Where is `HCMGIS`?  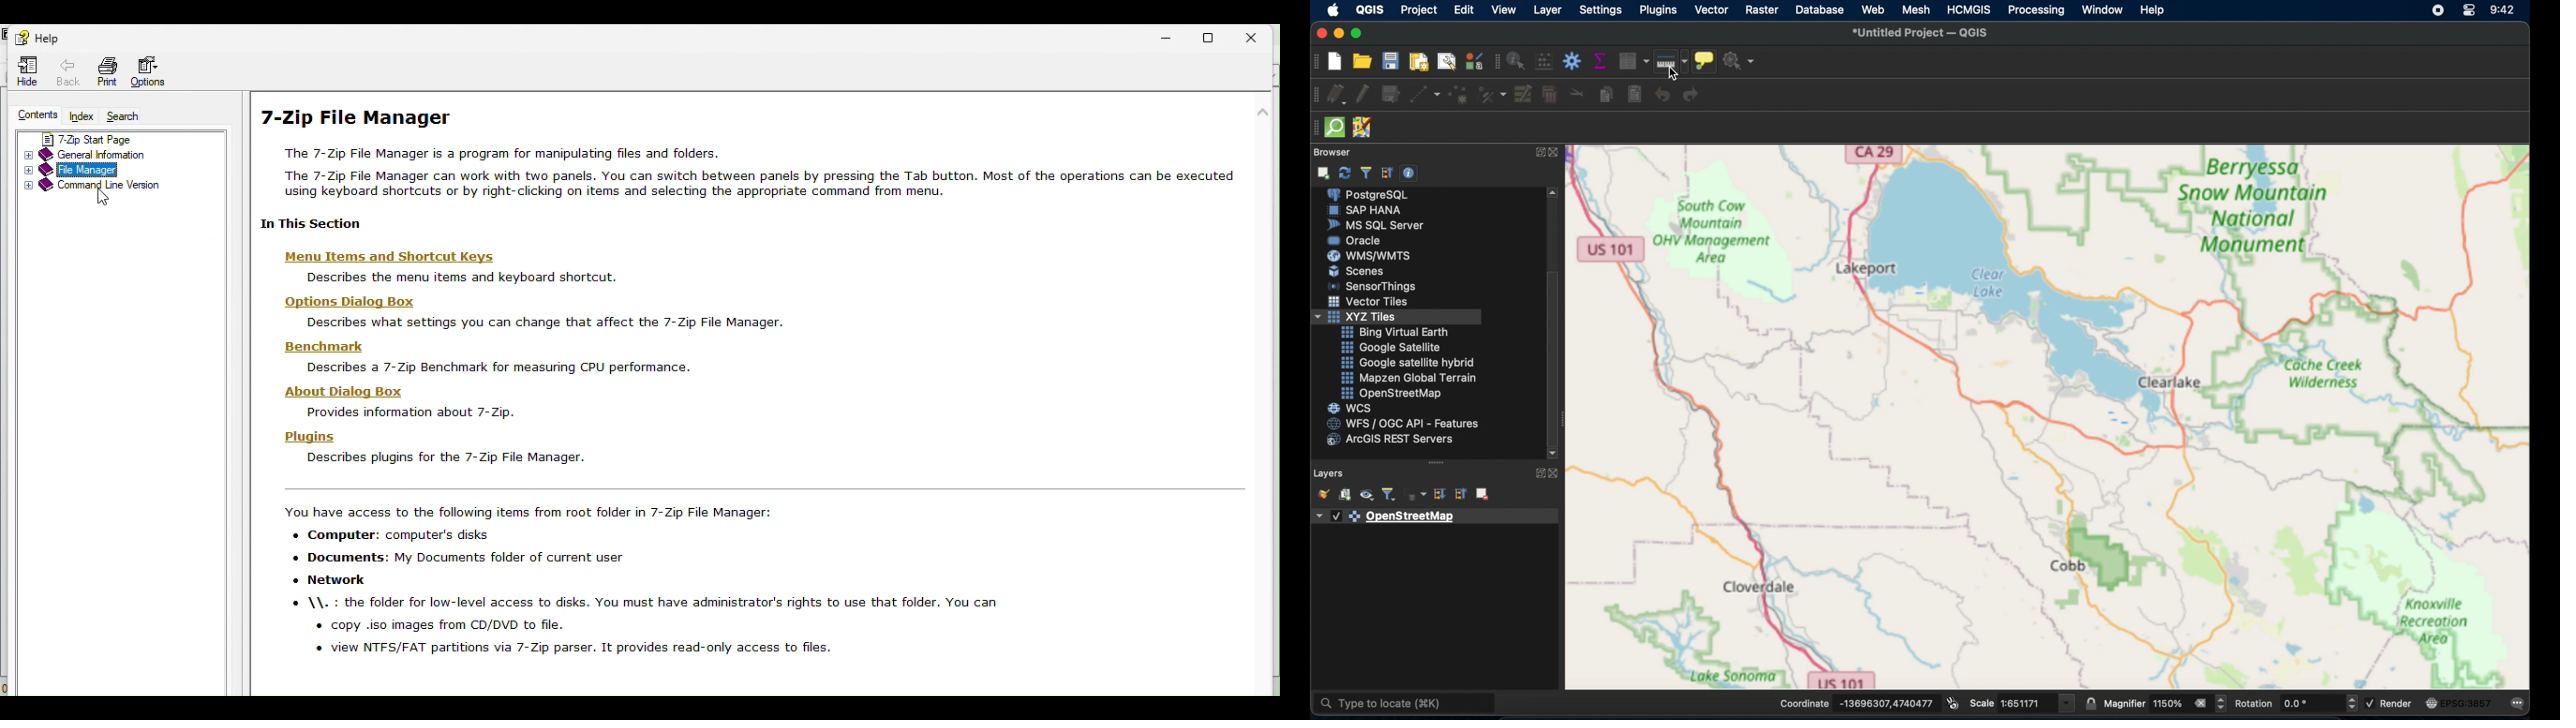 HCMGIS is located at coordinates (1969, 9).